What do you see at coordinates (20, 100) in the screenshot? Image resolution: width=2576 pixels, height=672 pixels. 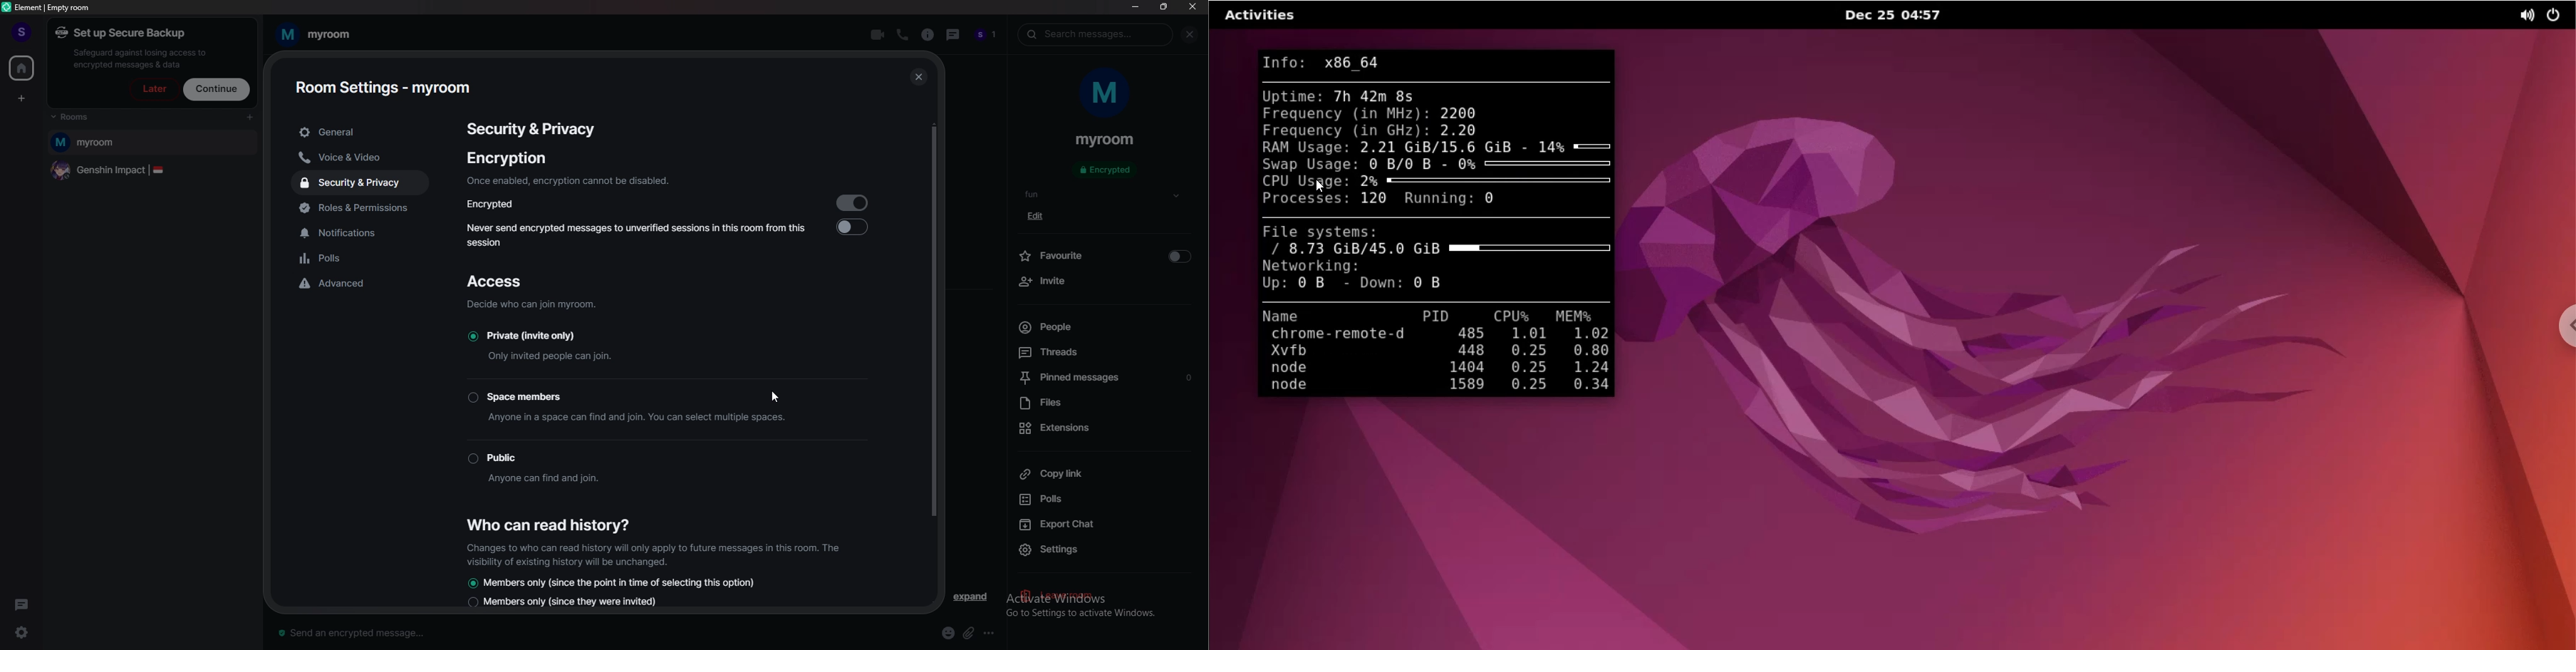 I see `create a space` at bounding box center [20, 100].